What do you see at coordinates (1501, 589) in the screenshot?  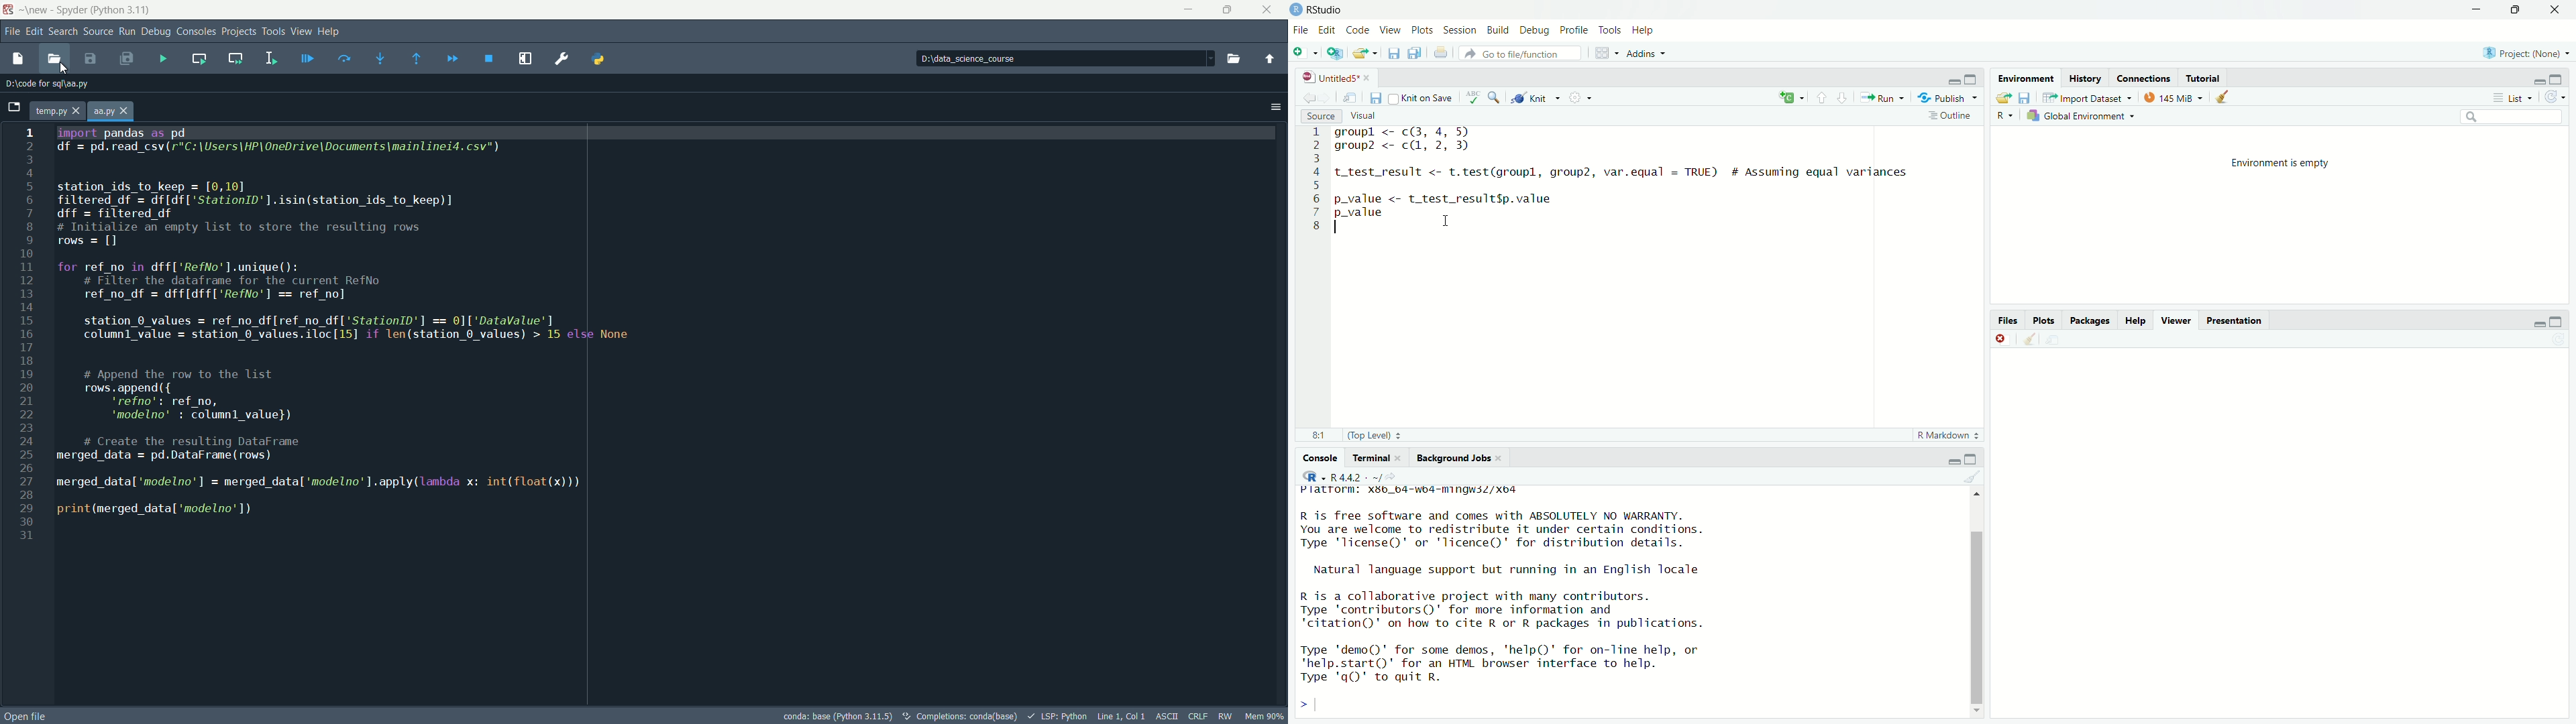 I see `FIST. Sv wey Wimpey avs

R is free software and comes with ABSOLUTELY NO WARRANTY.

You are welcome to redistribute it under certain conditions.

Type 'license()' or 'licence()' for distribution details.
Natural language support but running in an English locale

R is a collaborative project with many contributors.

Type 'contributors()' for more information and

'citation()' on how to cite R or R packages in publications.

Type 'demo()' for some demos, 'help()' for on-Tine help, or

"help.start()' for an HTML browser interface to help.

Type 'qQ)' to quit R.` at bounding box center [1501, 589].